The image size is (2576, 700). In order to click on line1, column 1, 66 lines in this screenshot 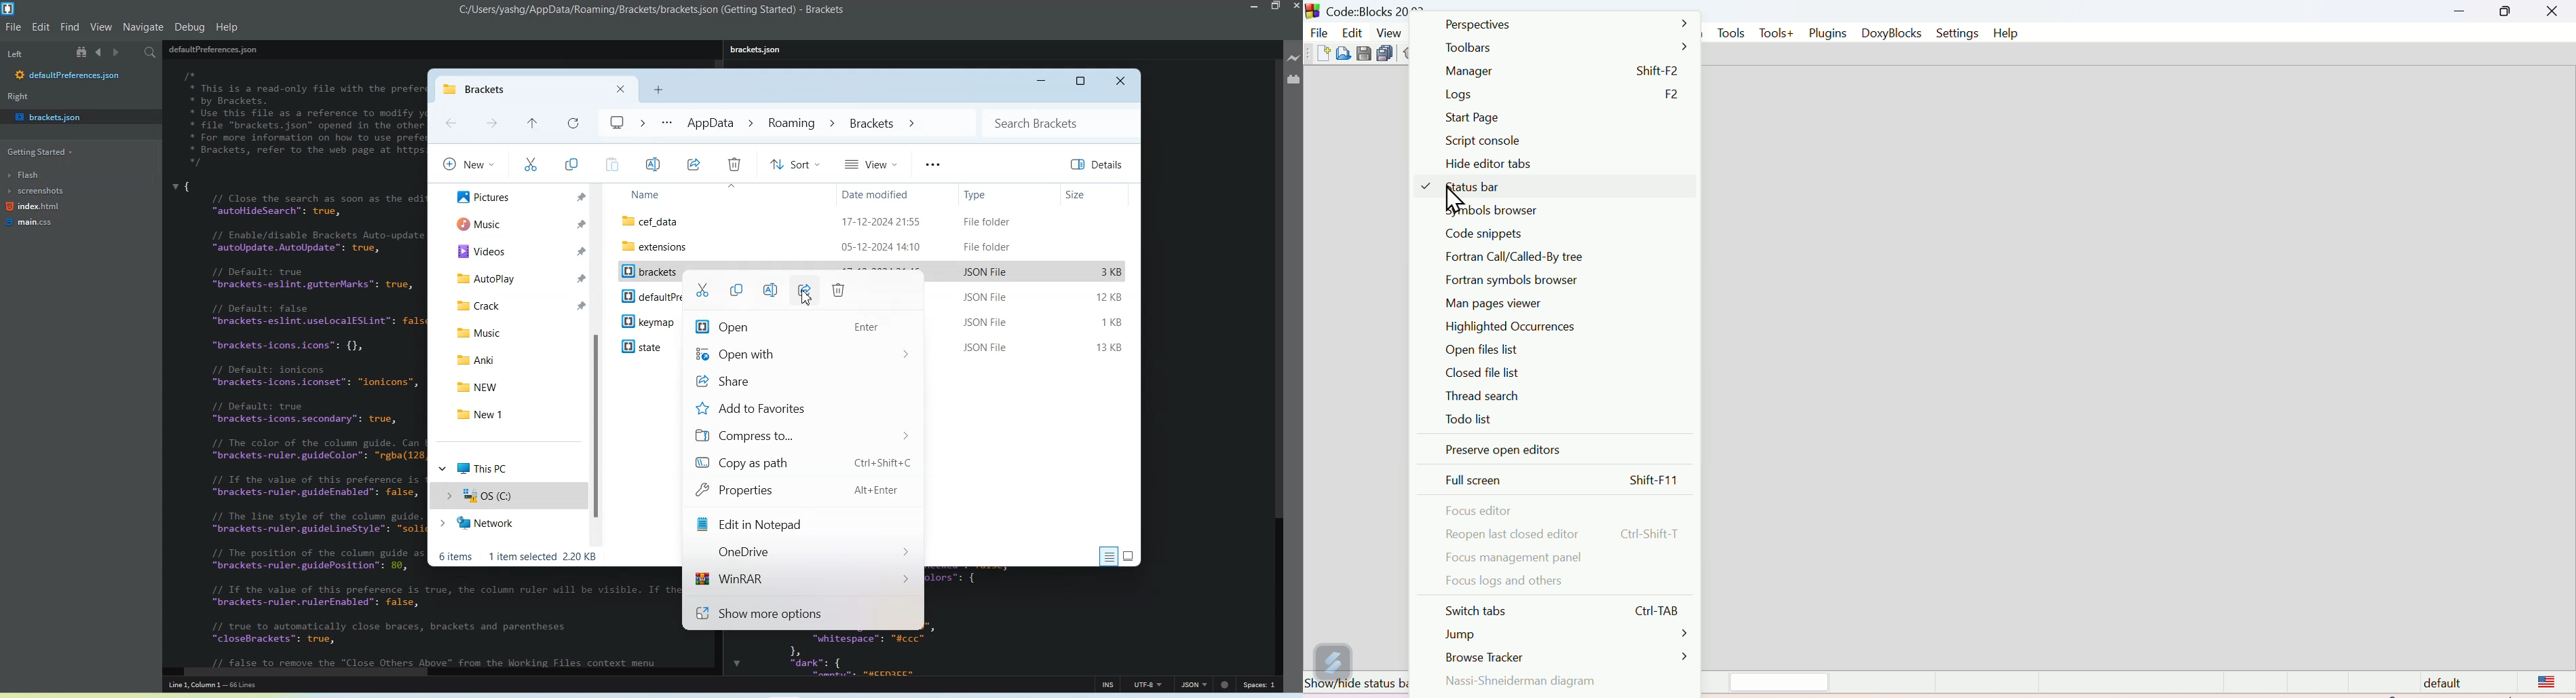, I will do `click(229, 686)`.